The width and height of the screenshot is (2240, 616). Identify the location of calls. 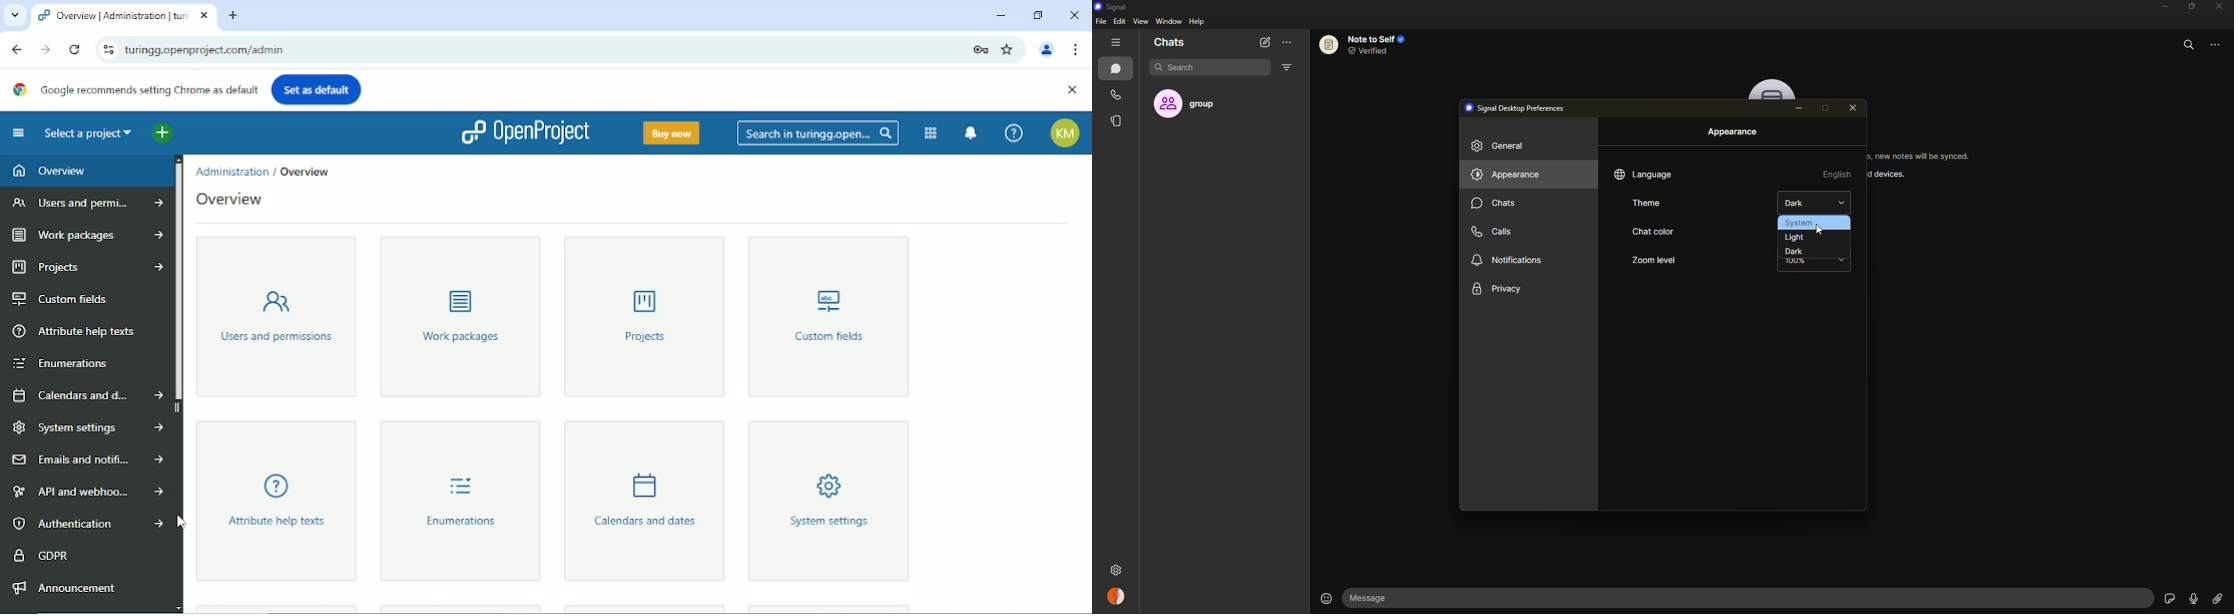
(1118, 96).